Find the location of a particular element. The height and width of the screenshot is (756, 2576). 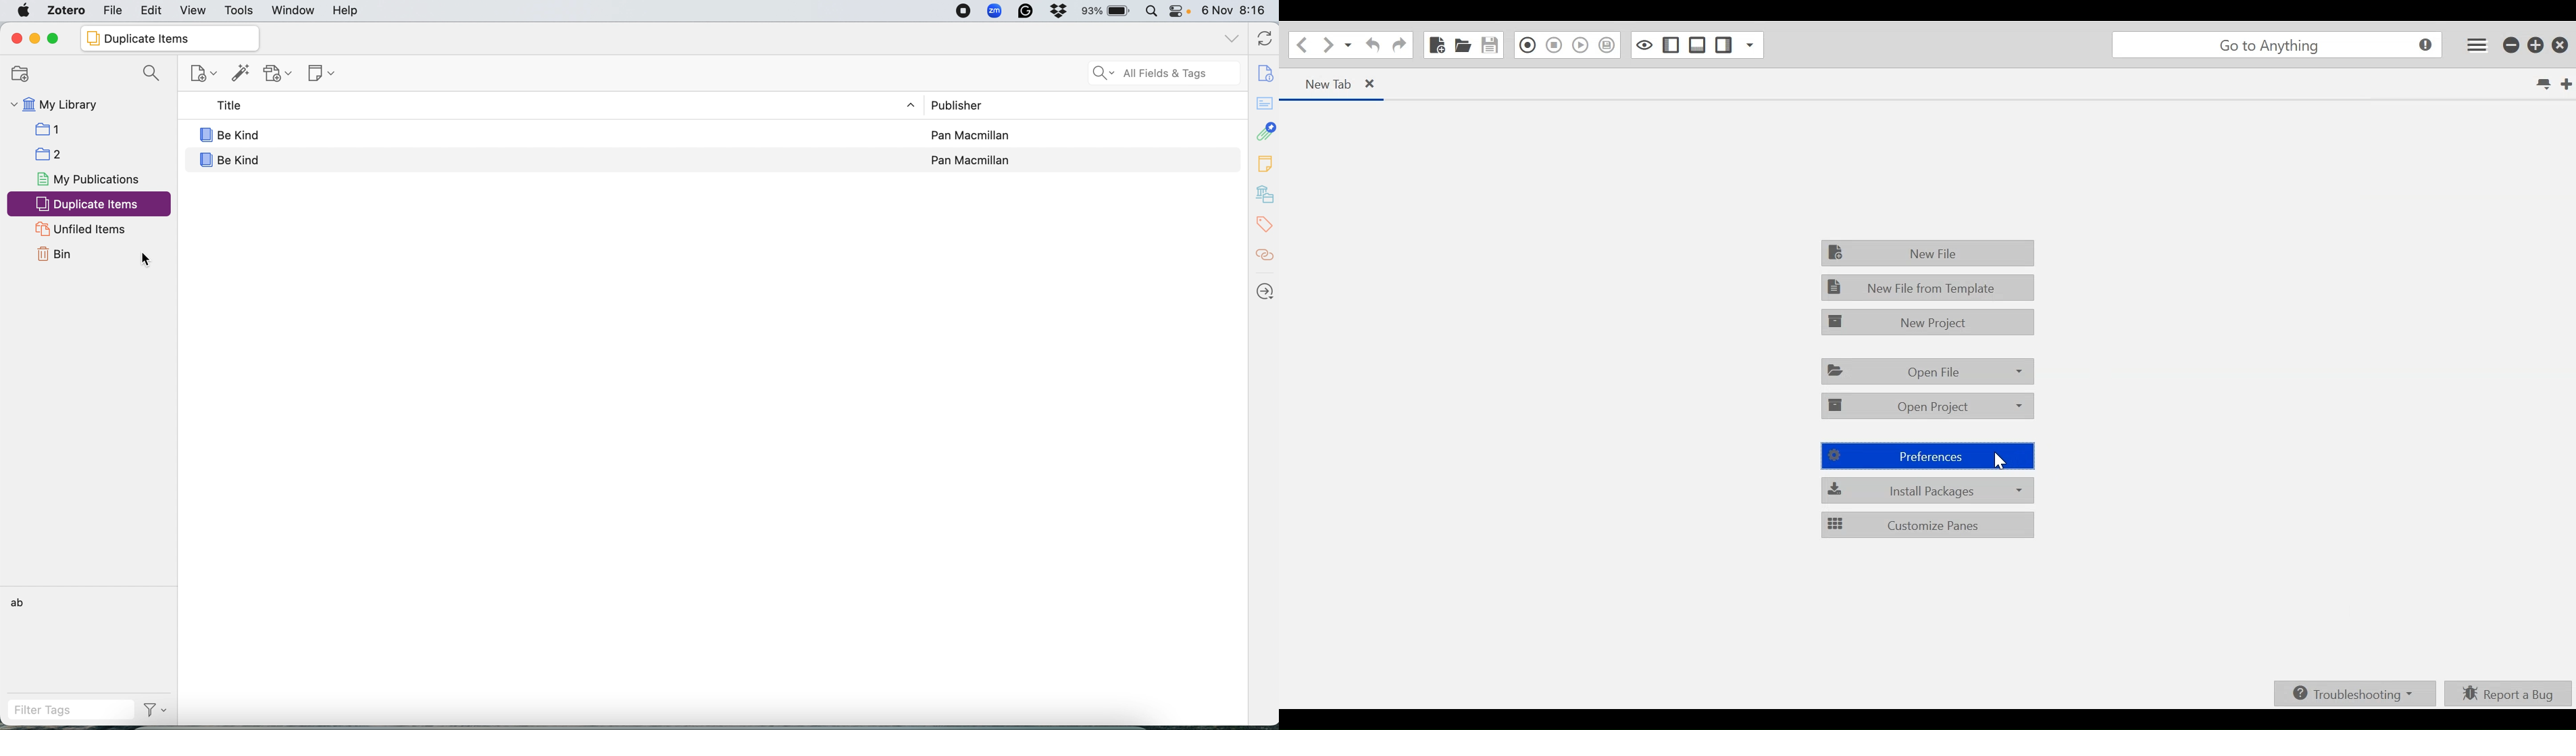

close is located at coordinates (17, 36).